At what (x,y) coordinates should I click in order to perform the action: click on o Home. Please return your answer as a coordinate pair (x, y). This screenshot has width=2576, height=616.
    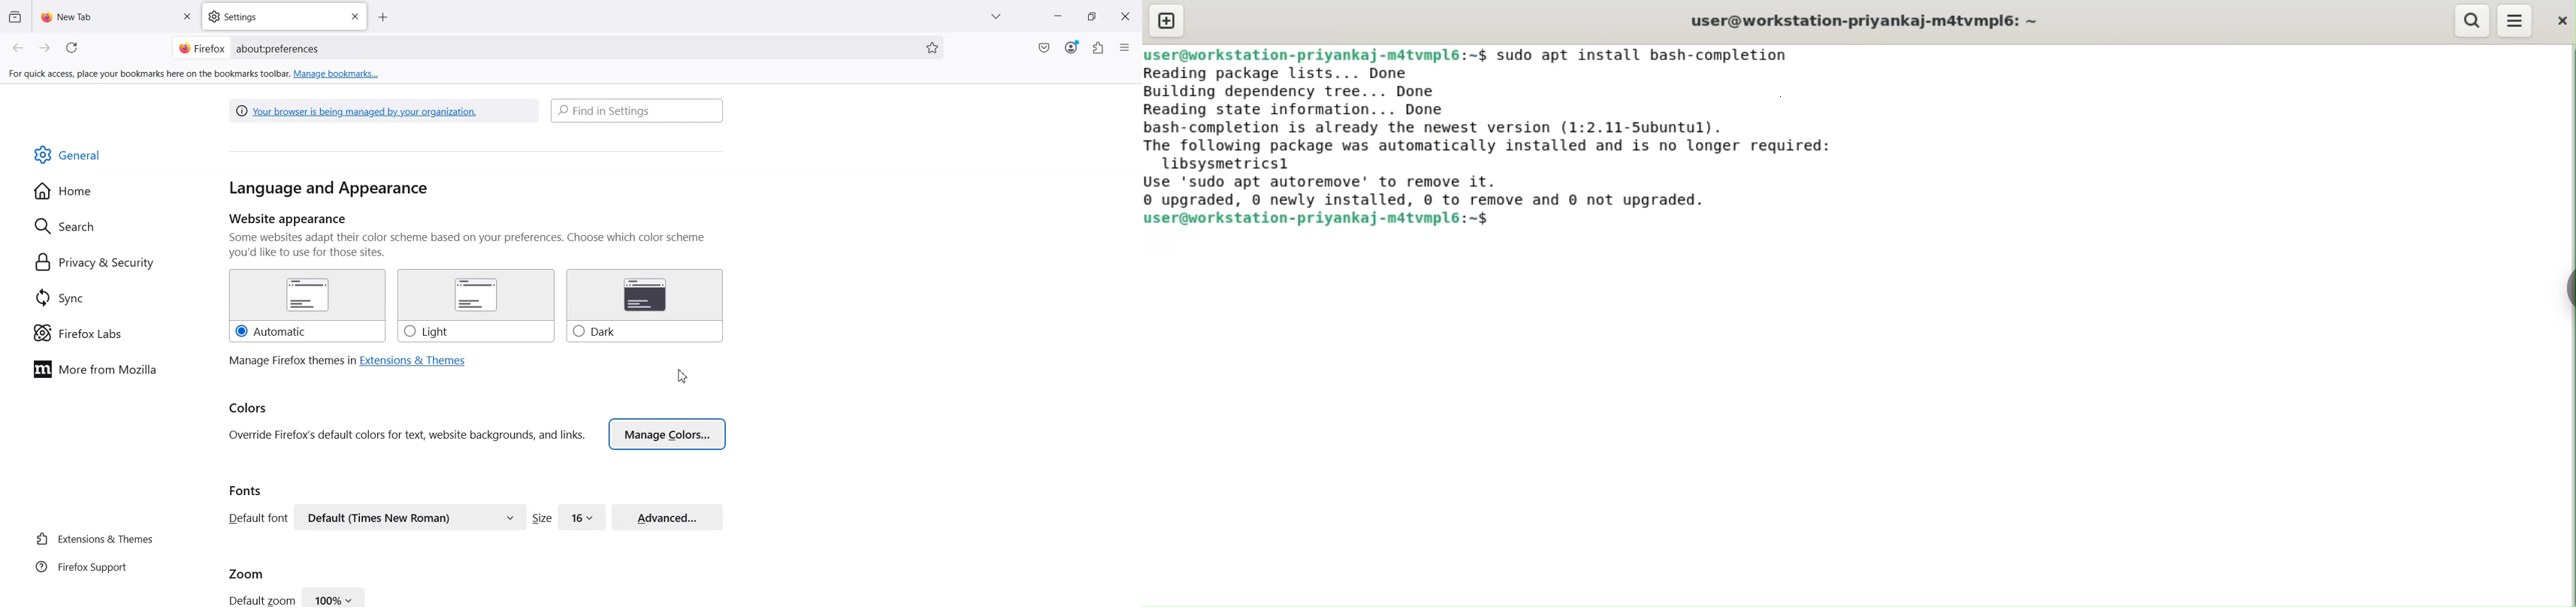
    Looking at the image, I should click on (64, 191).